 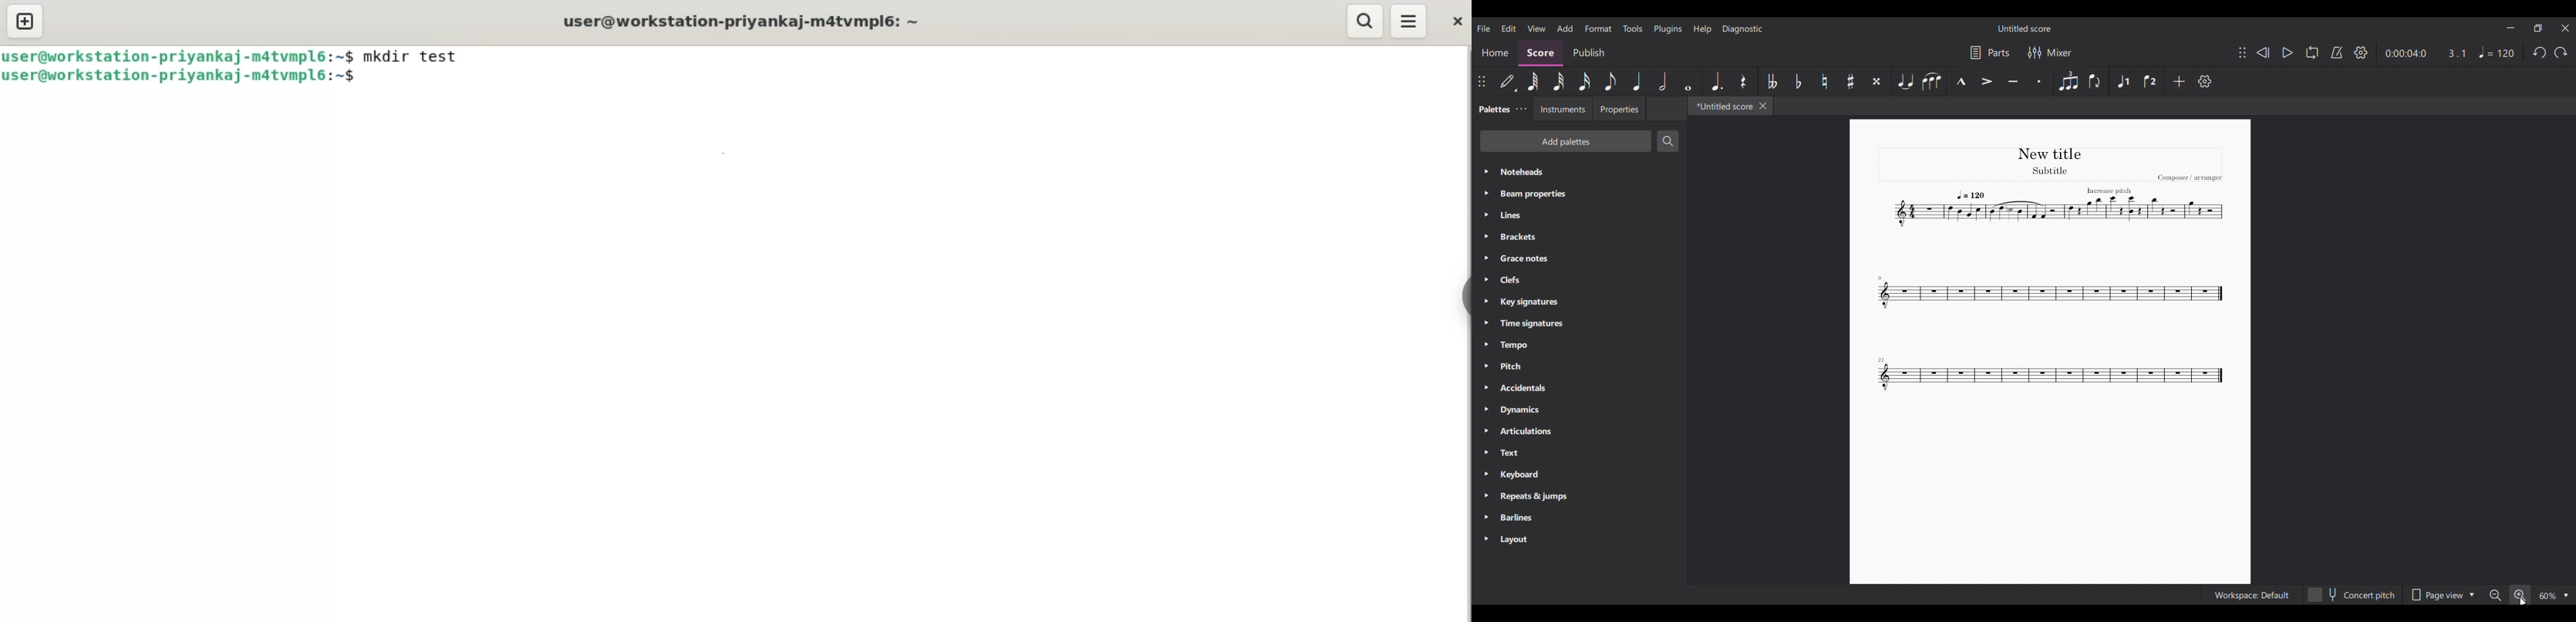 What do you see at coordinates (2013, 82) in the screenshot?
I see `Tenuto` at bounding box center [2013, 82].